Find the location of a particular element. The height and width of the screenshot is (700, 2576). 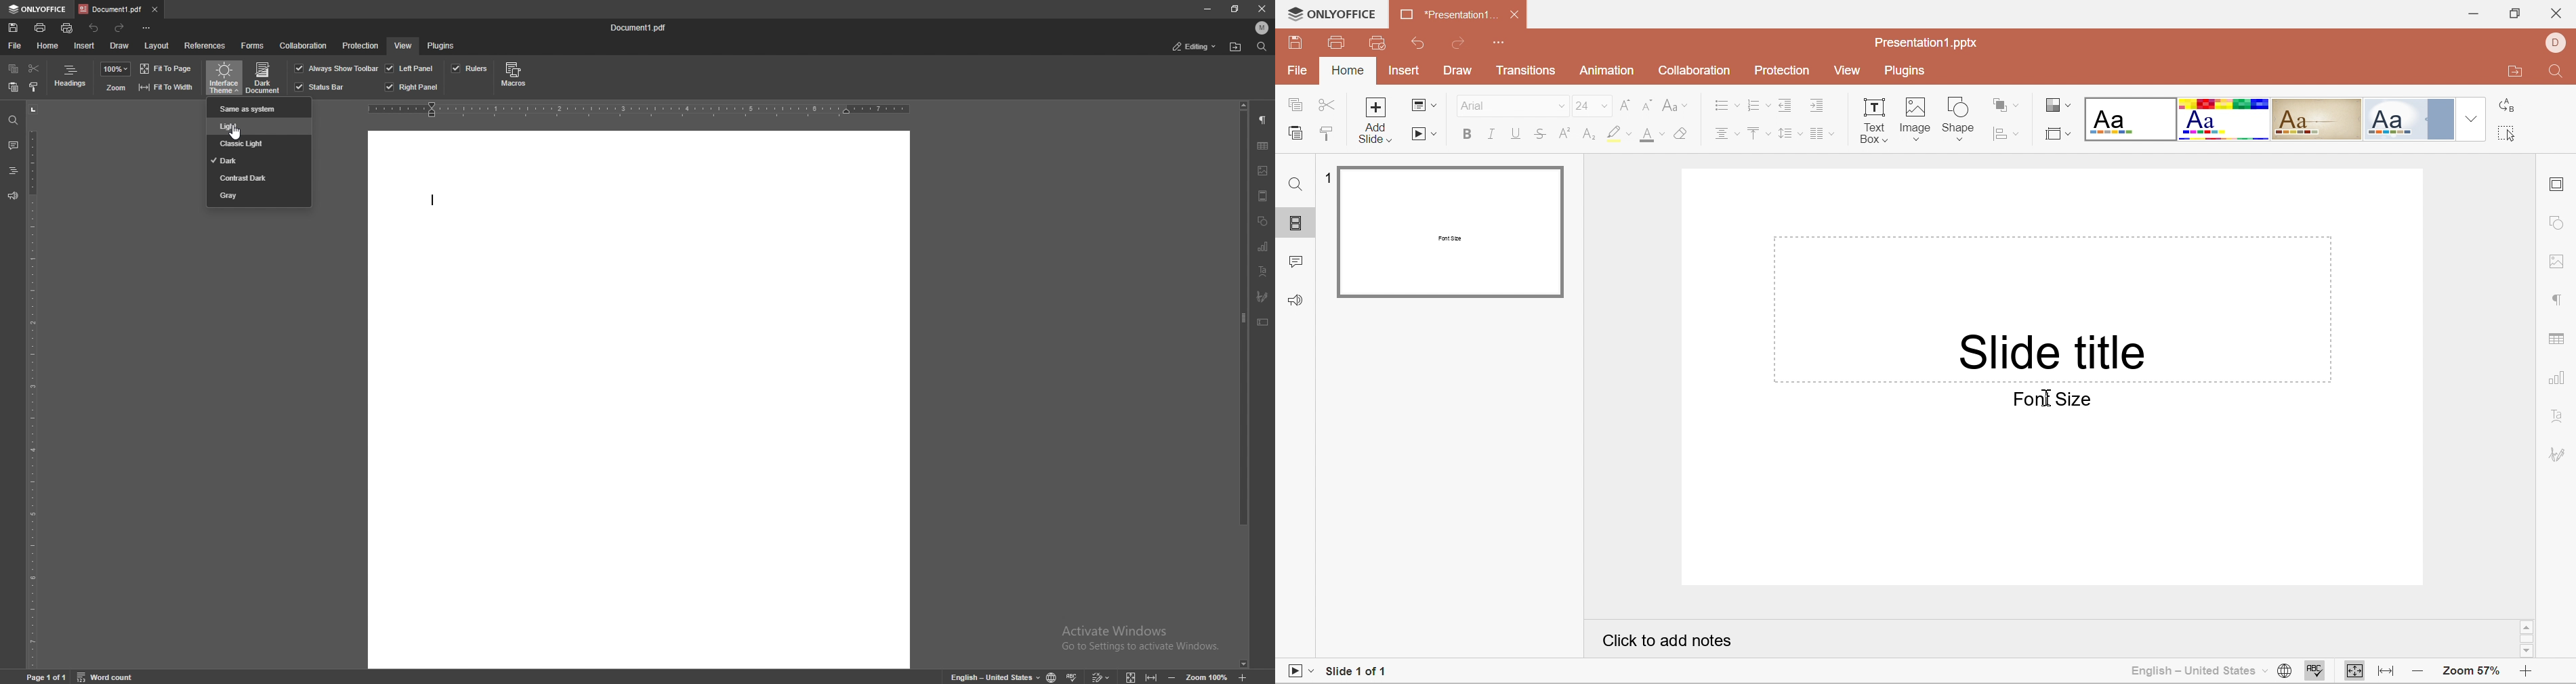

Arrange shape is located at coordinates (2005, 104).